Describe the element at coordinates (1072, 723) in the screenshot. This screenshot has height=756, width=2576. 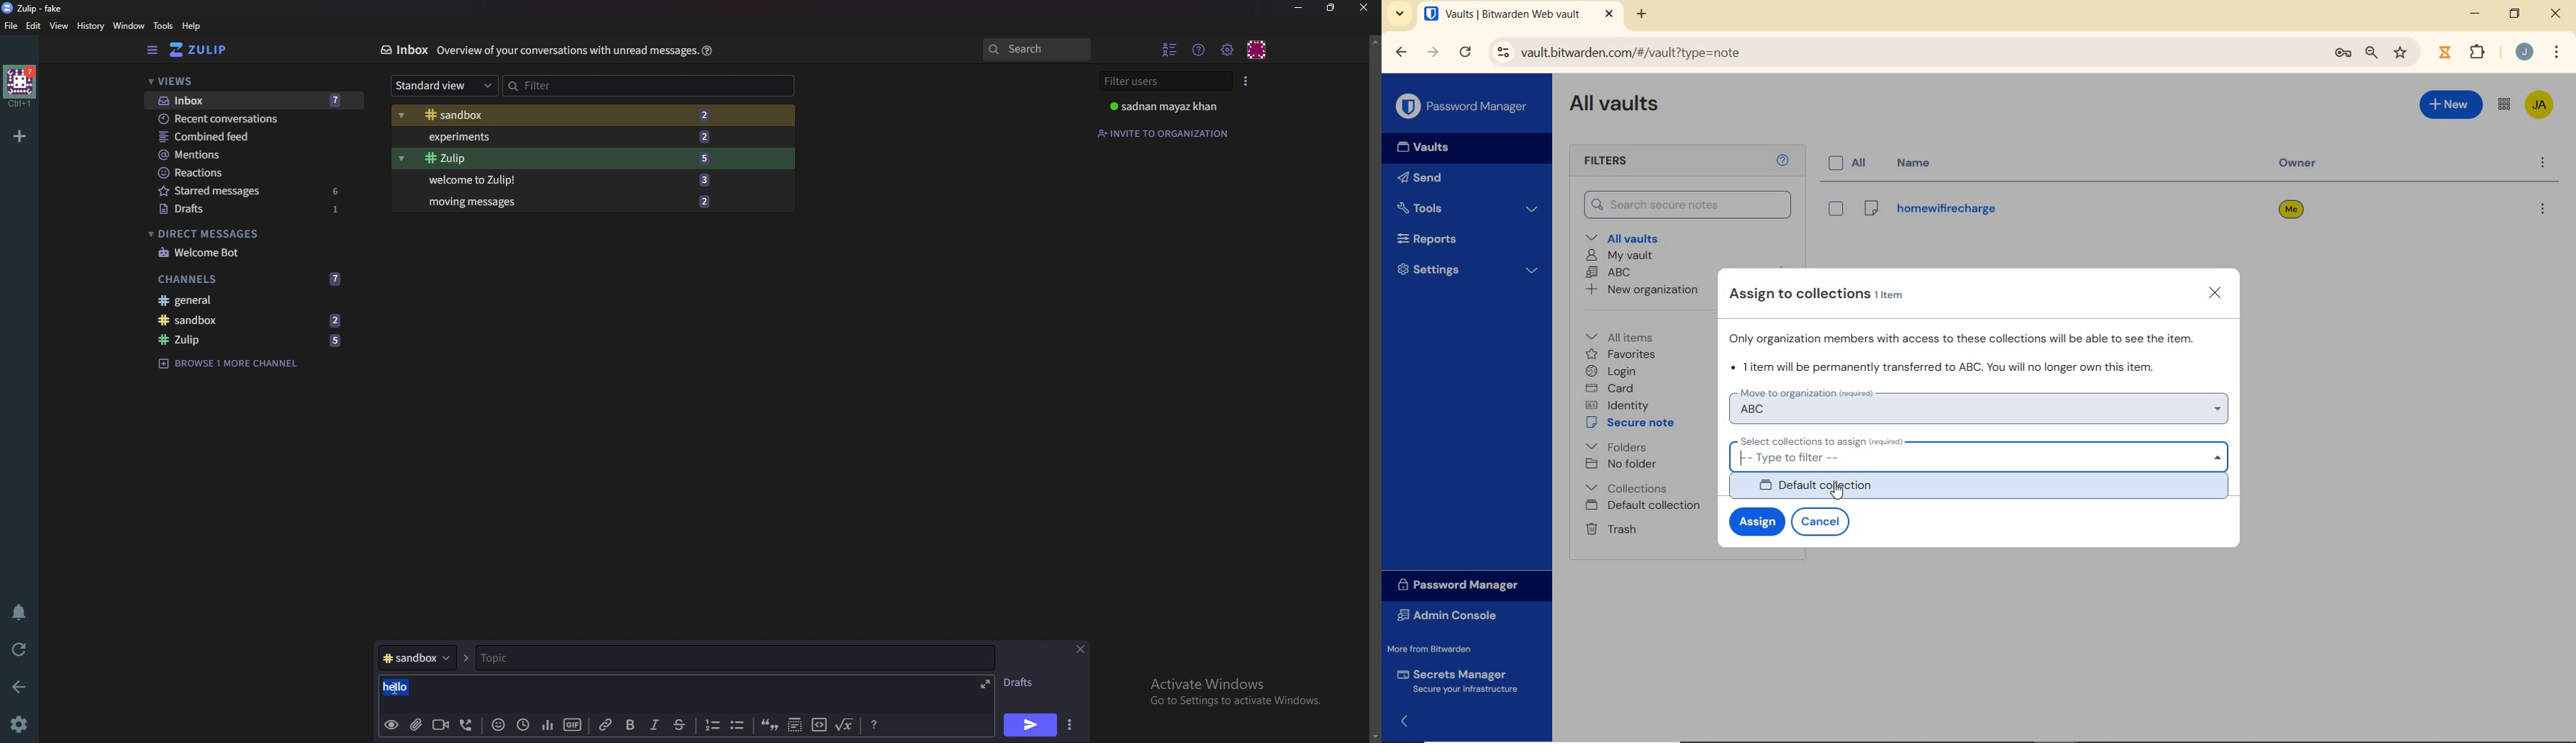
I see `Send options` at that location.